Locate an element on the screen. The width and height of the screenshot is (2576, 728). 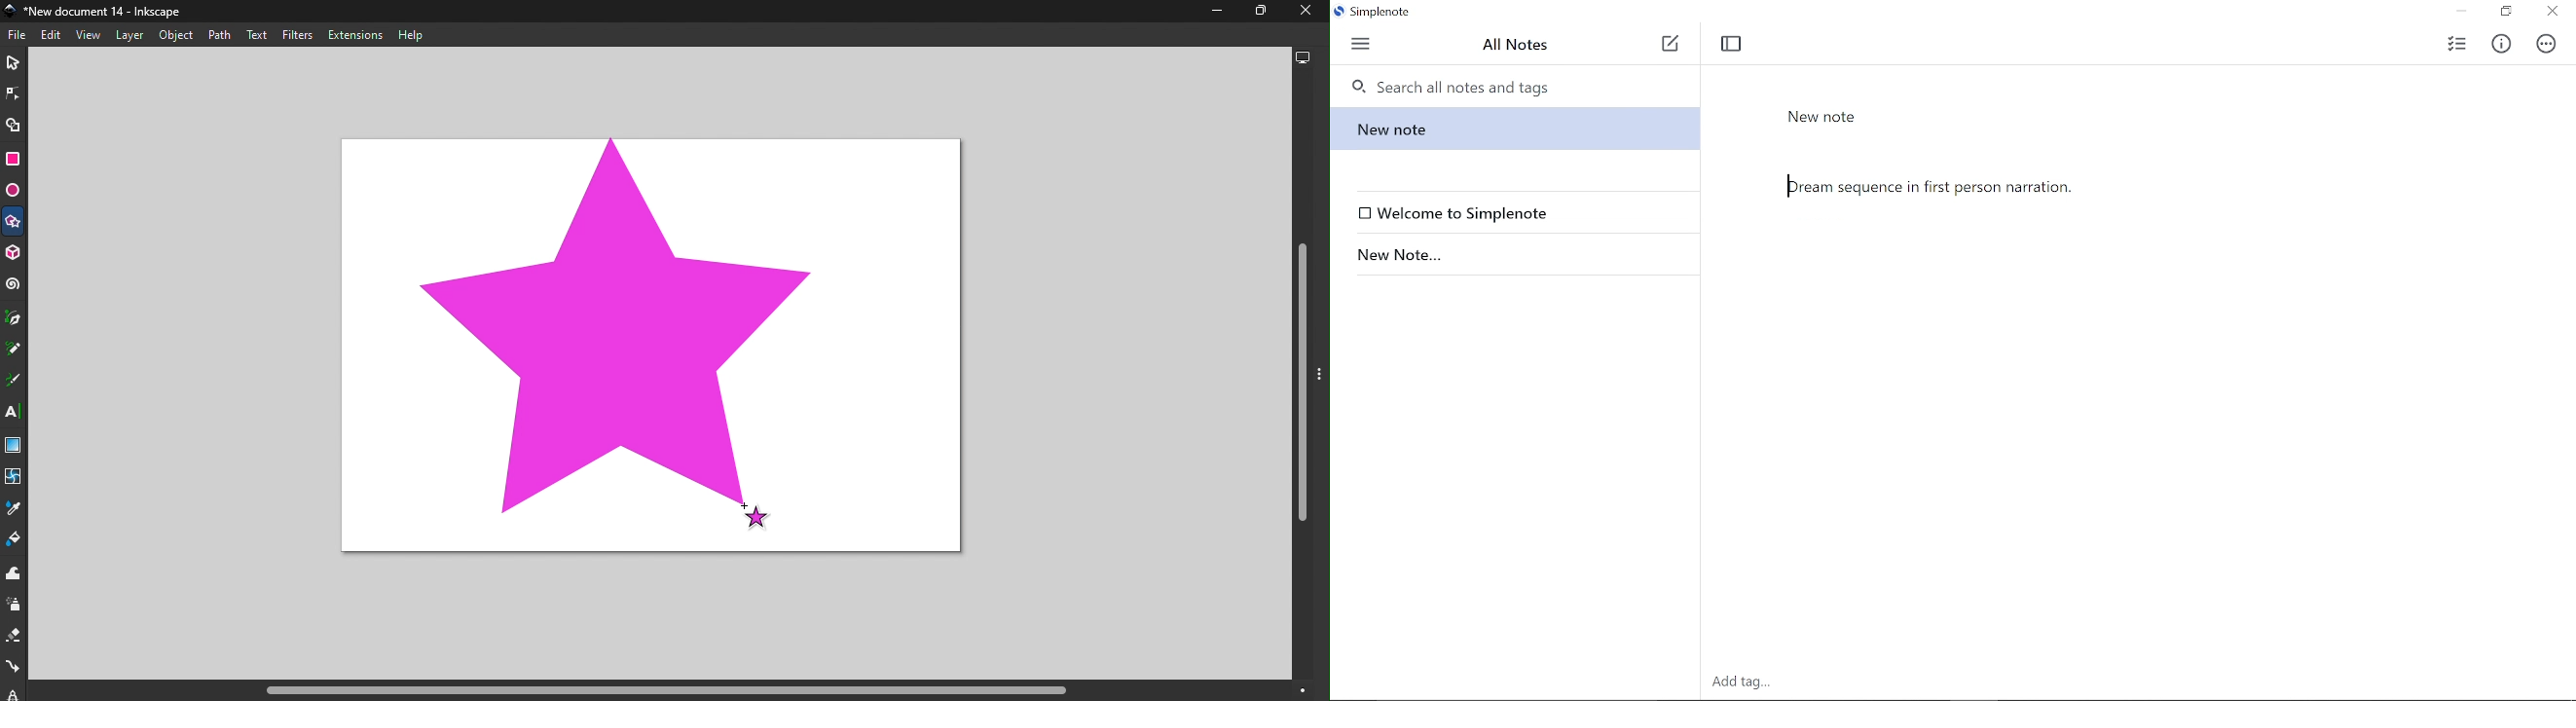
Search all notes and tags is located at coordinates (1522, 86).